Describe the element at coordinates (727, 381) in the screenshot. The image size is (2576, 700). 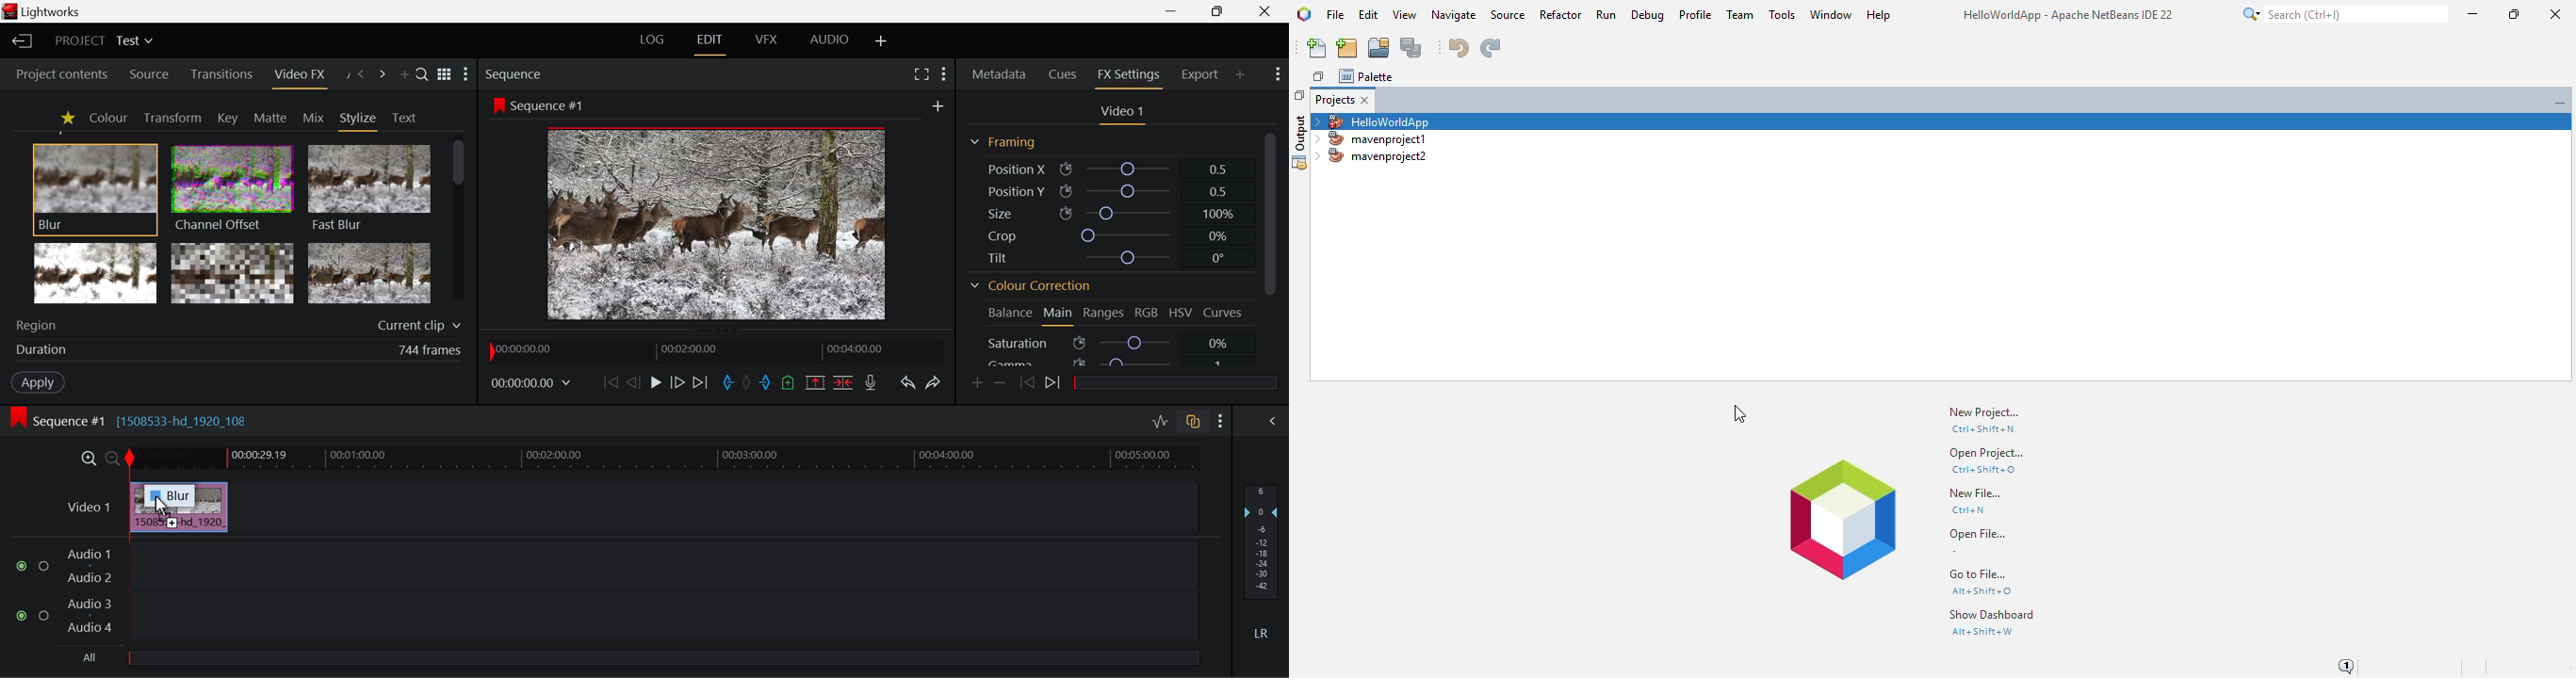
I see `Mark In` at that location.